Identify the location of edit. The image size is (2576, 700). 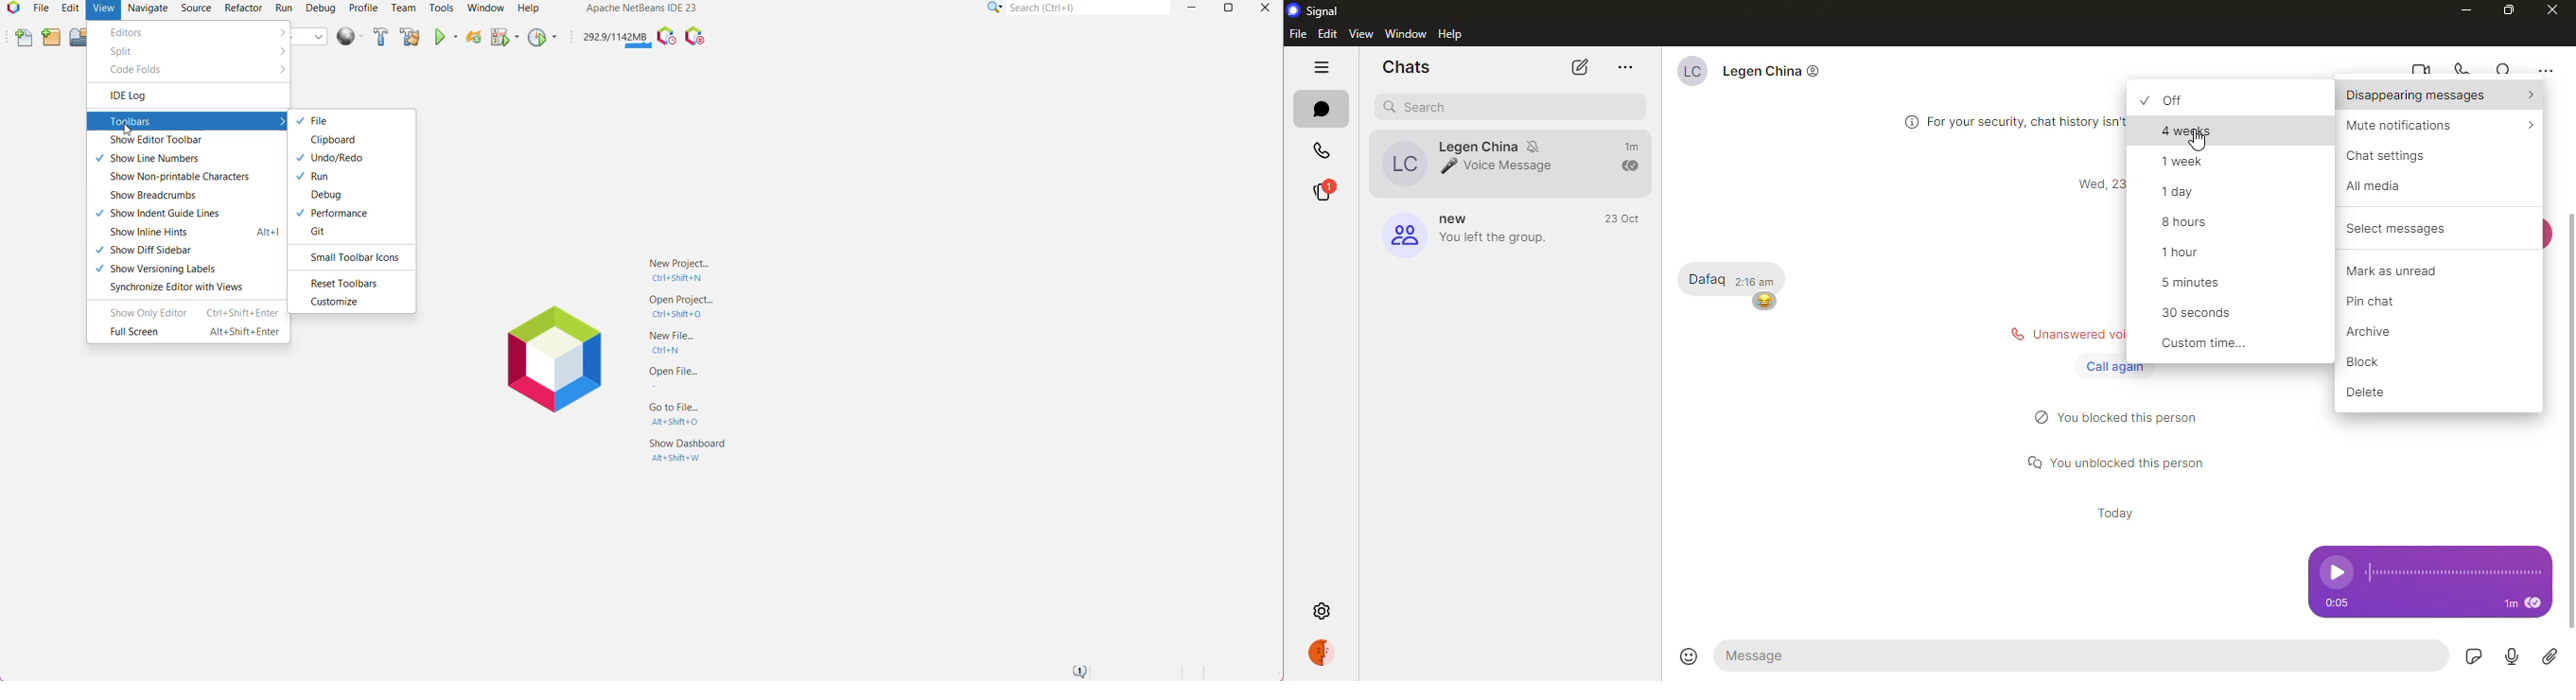
(1326, 35).